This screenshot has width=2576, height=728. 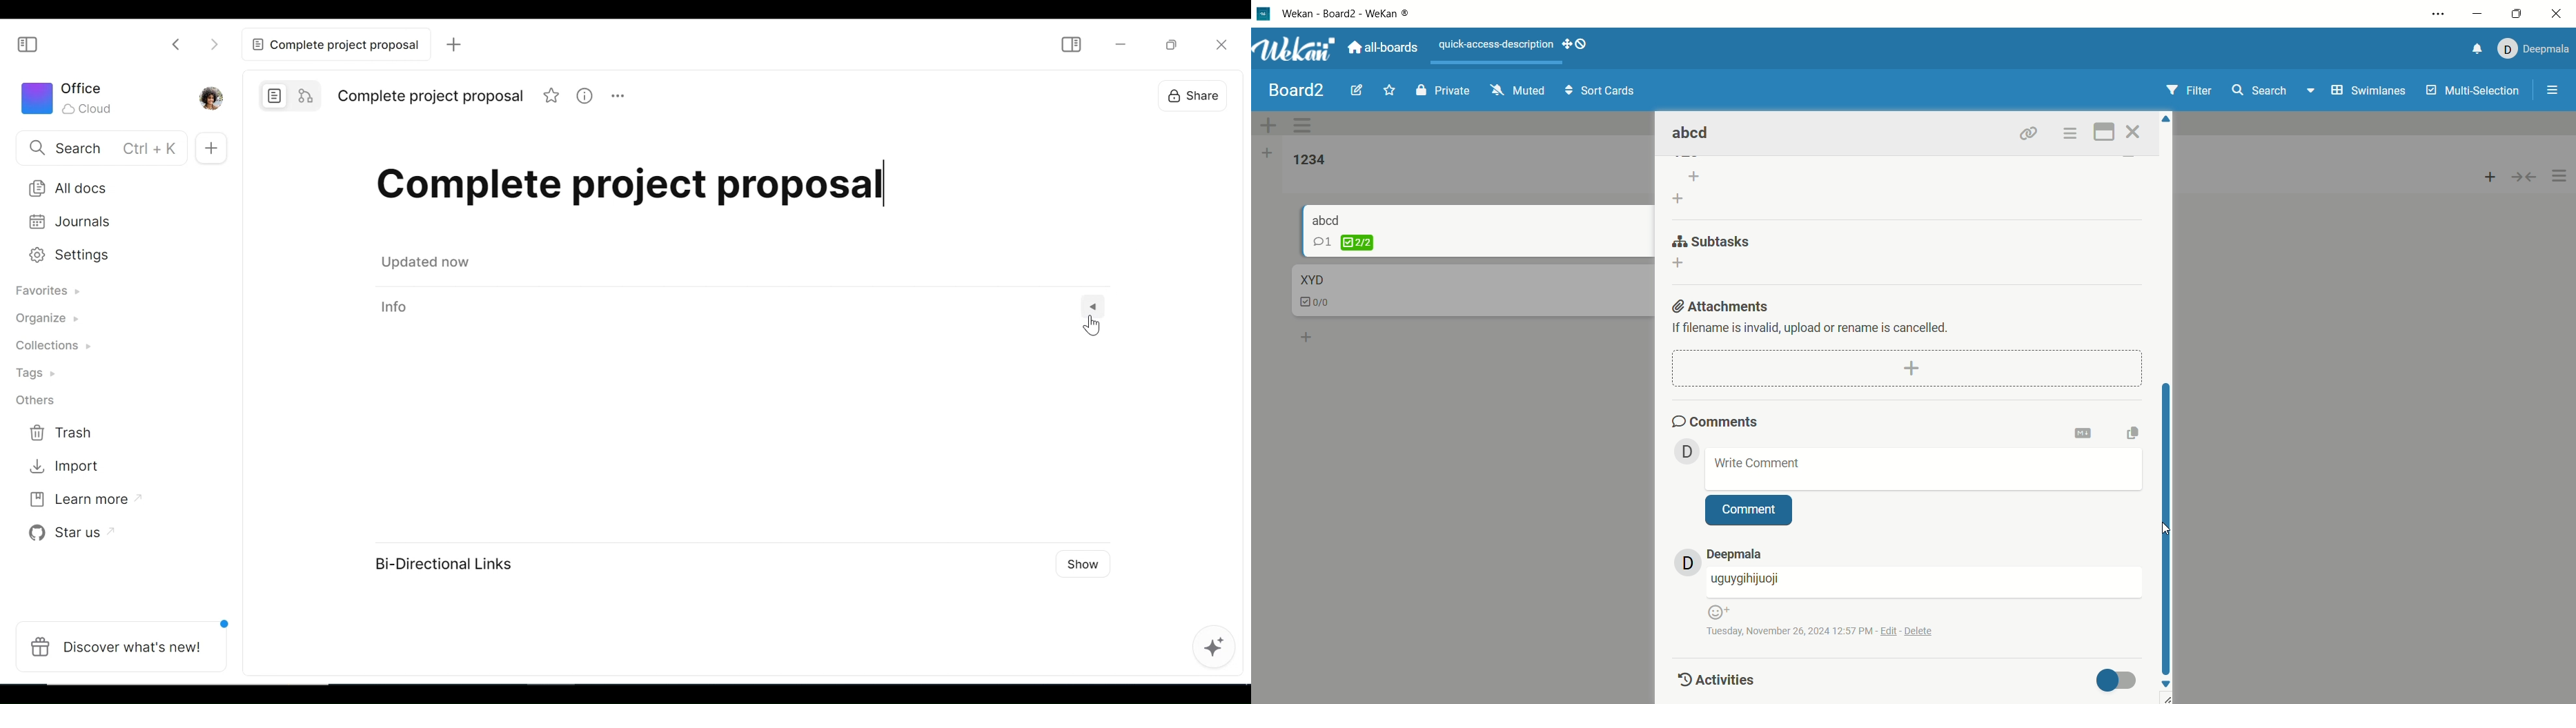 What do you see at coordinates (1518, 90) in the screenshot?
I see `muted` at bounding box center [1518, 90].